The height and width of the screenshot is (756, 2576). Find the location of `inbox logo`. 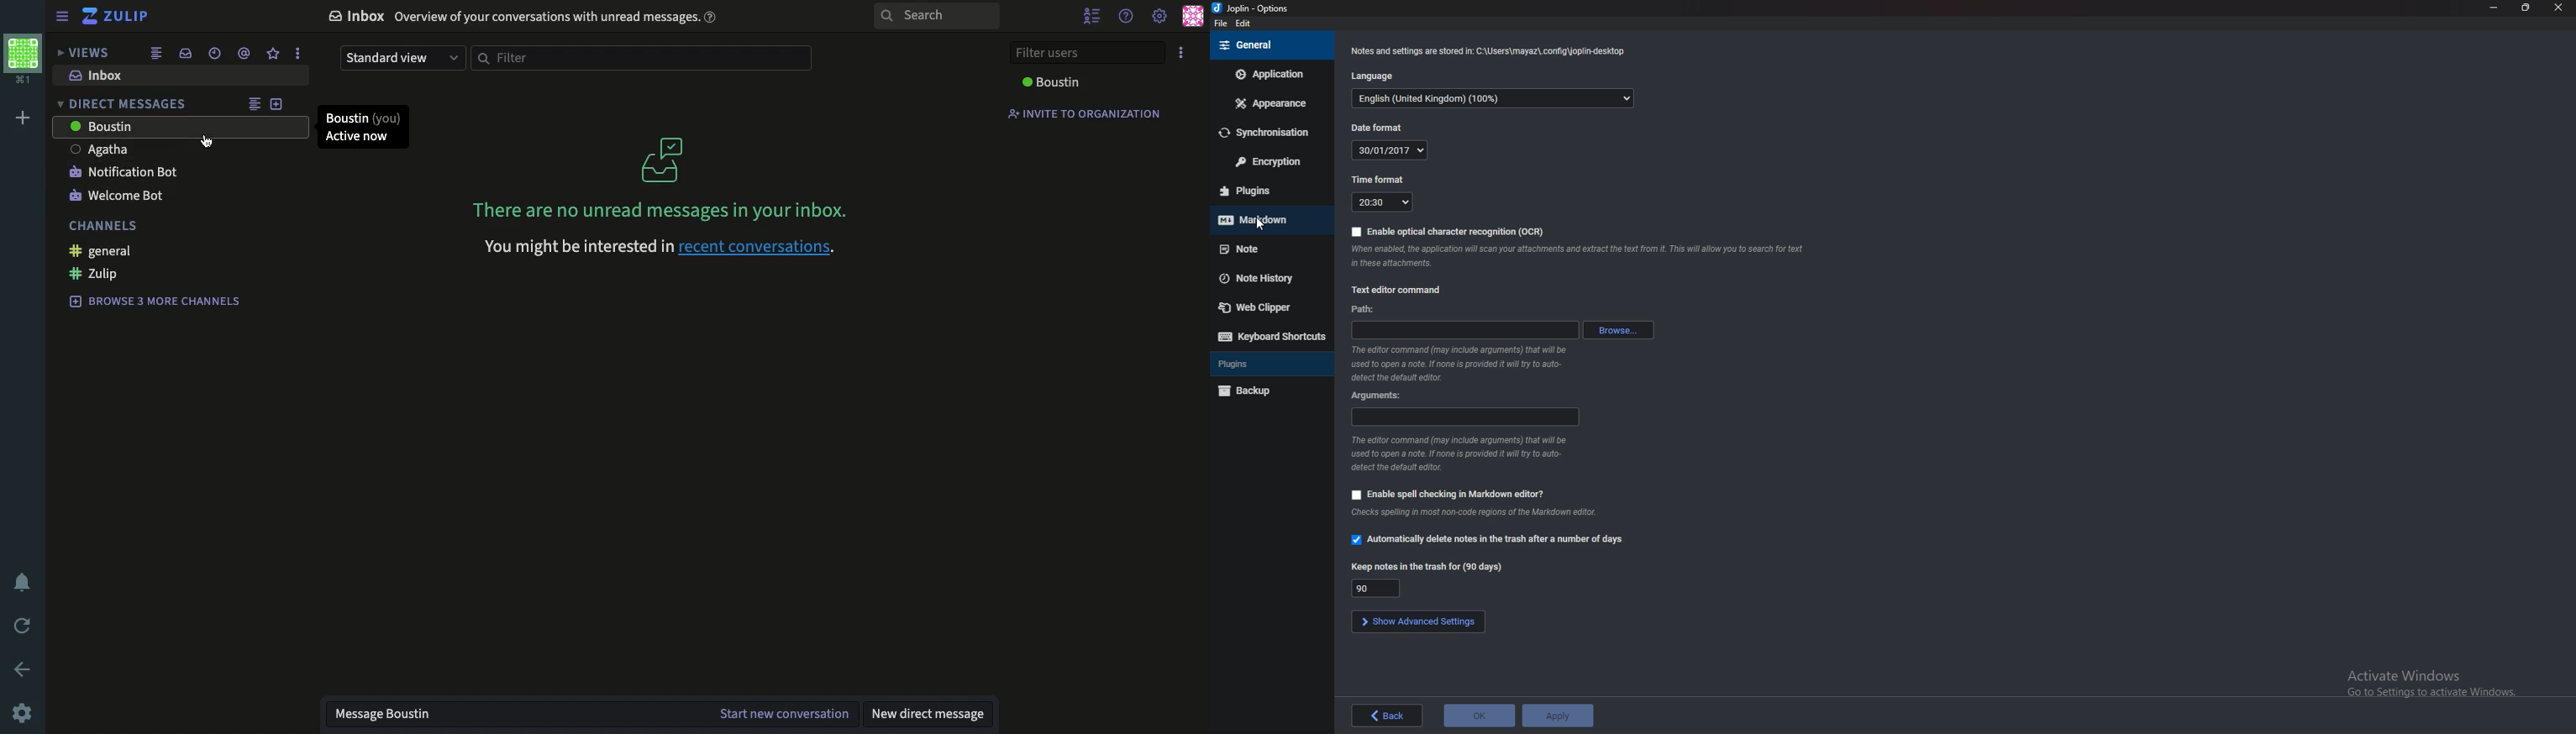

inbox logo is located at coordinates (656, 159).